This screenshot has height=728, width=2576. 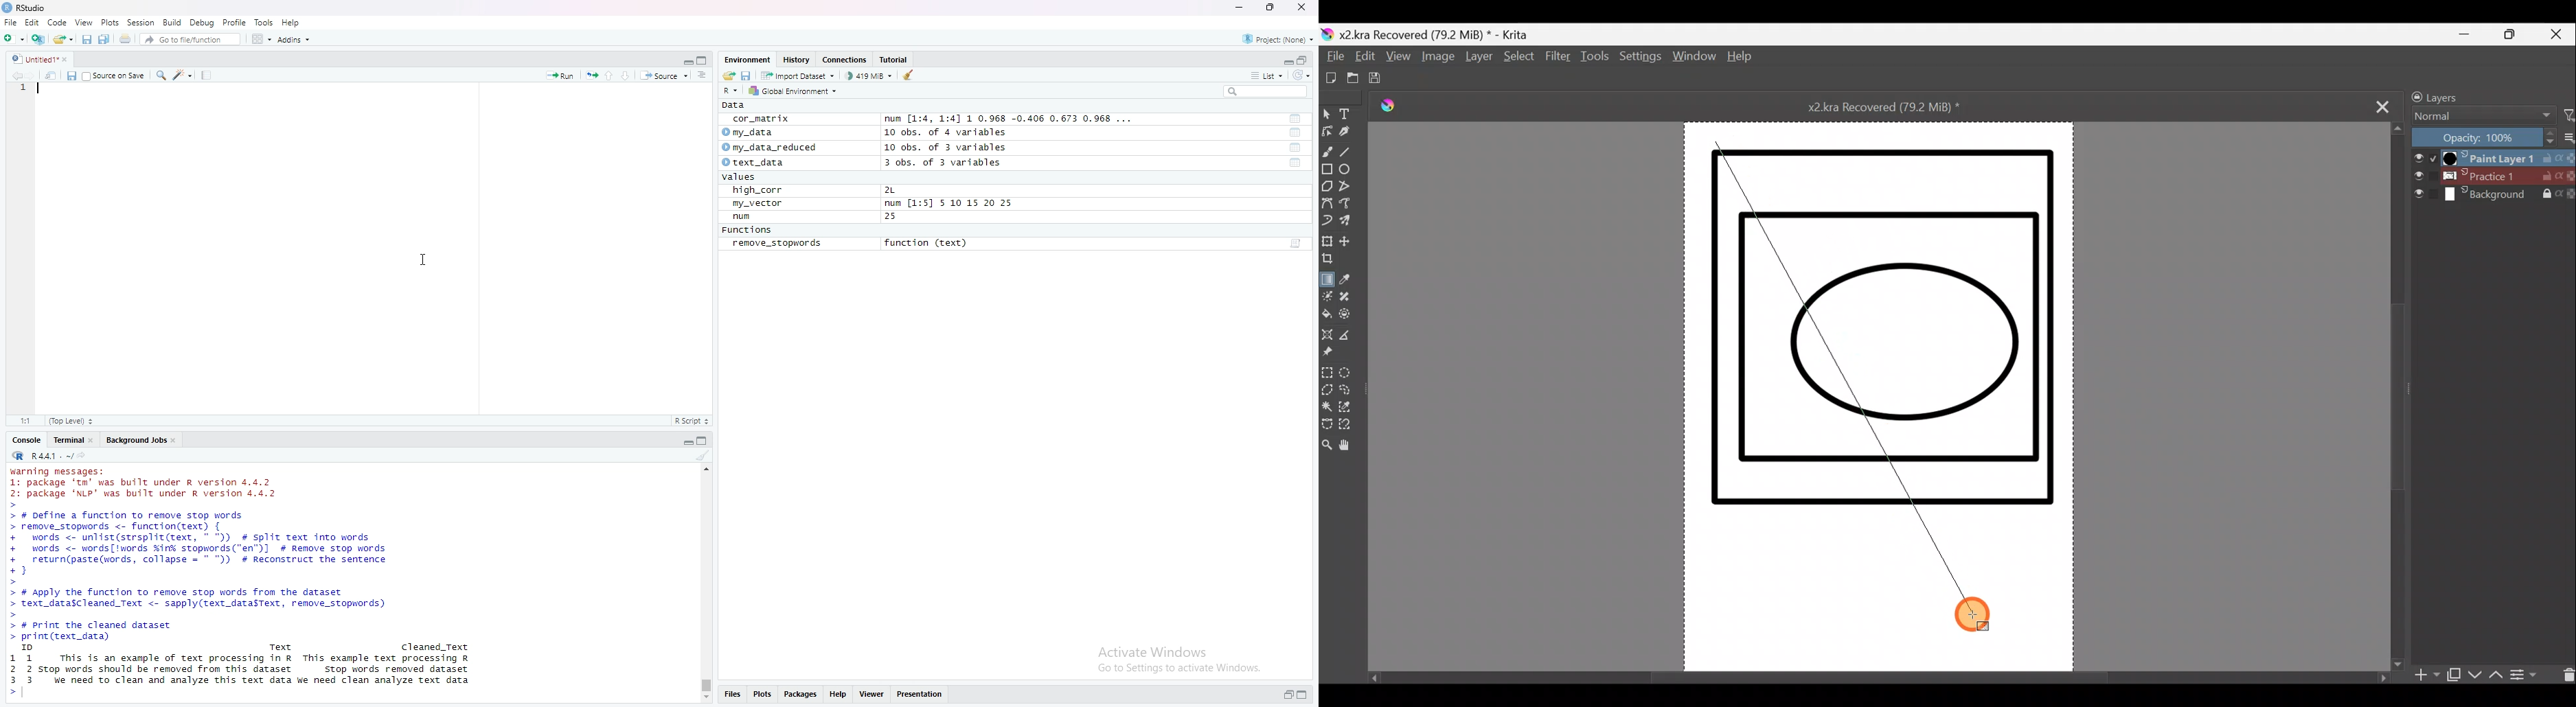 What do you see at coordinates (1641, 60) in the screenshot?
I see `Settings` at bounding box center [1641, 60].